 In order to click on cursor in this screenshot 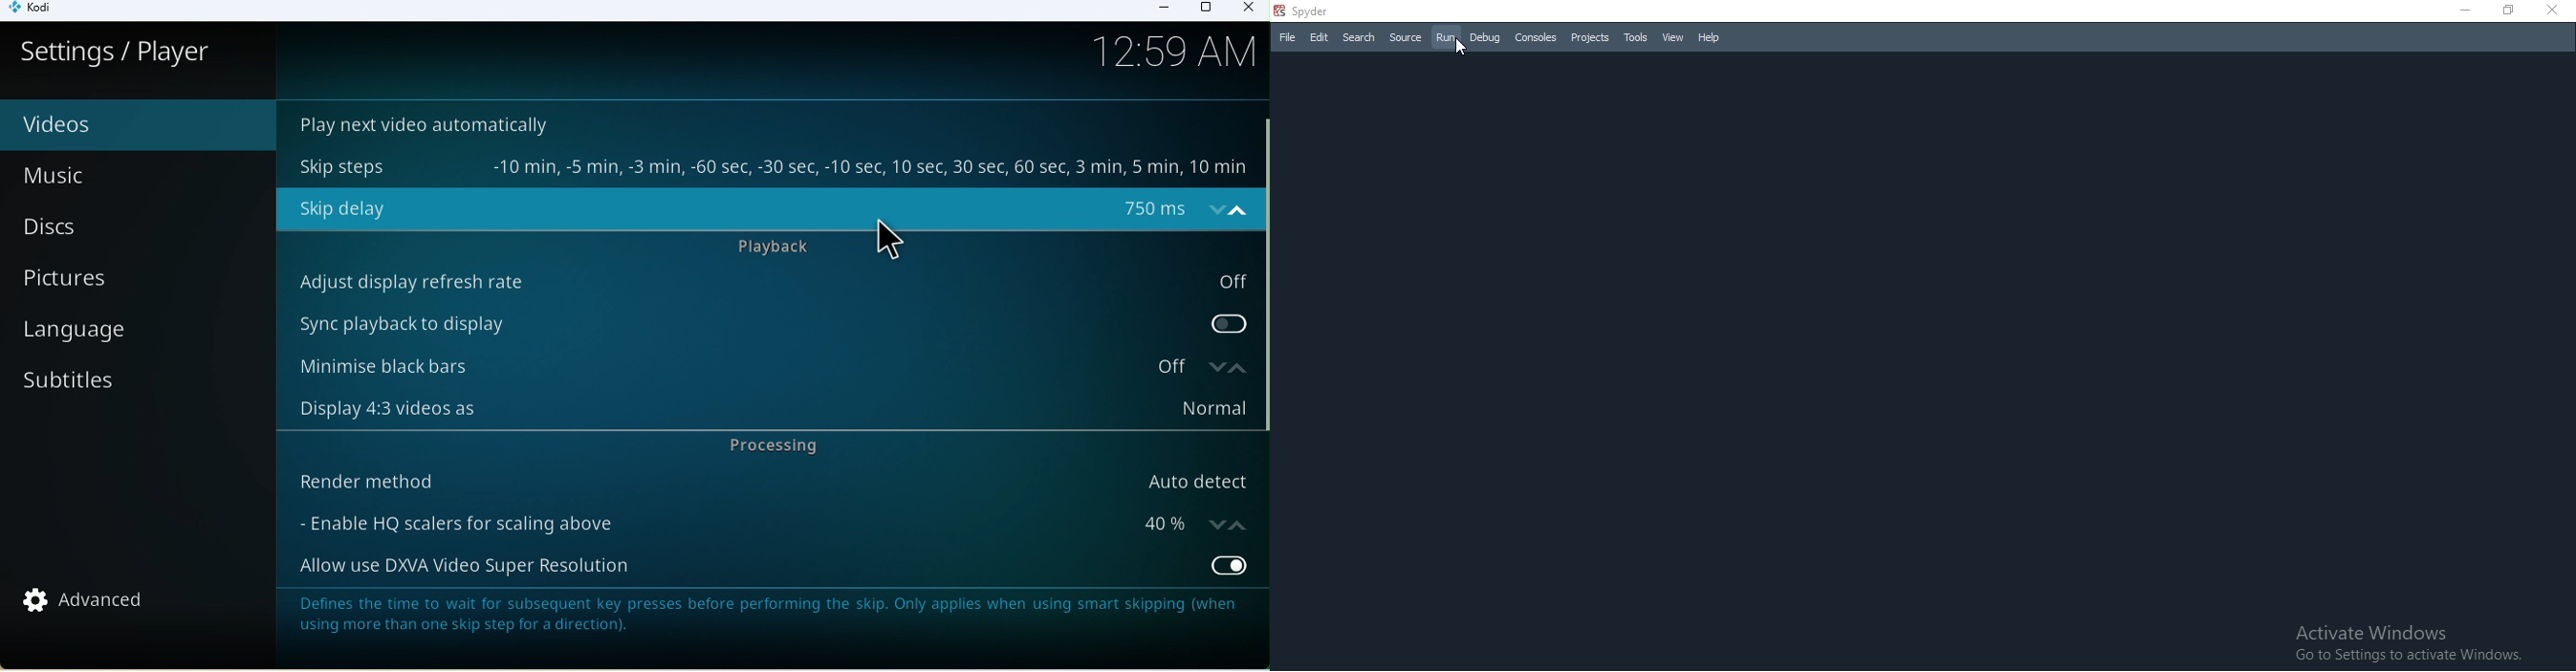, I will do `click(1459, 47)`.